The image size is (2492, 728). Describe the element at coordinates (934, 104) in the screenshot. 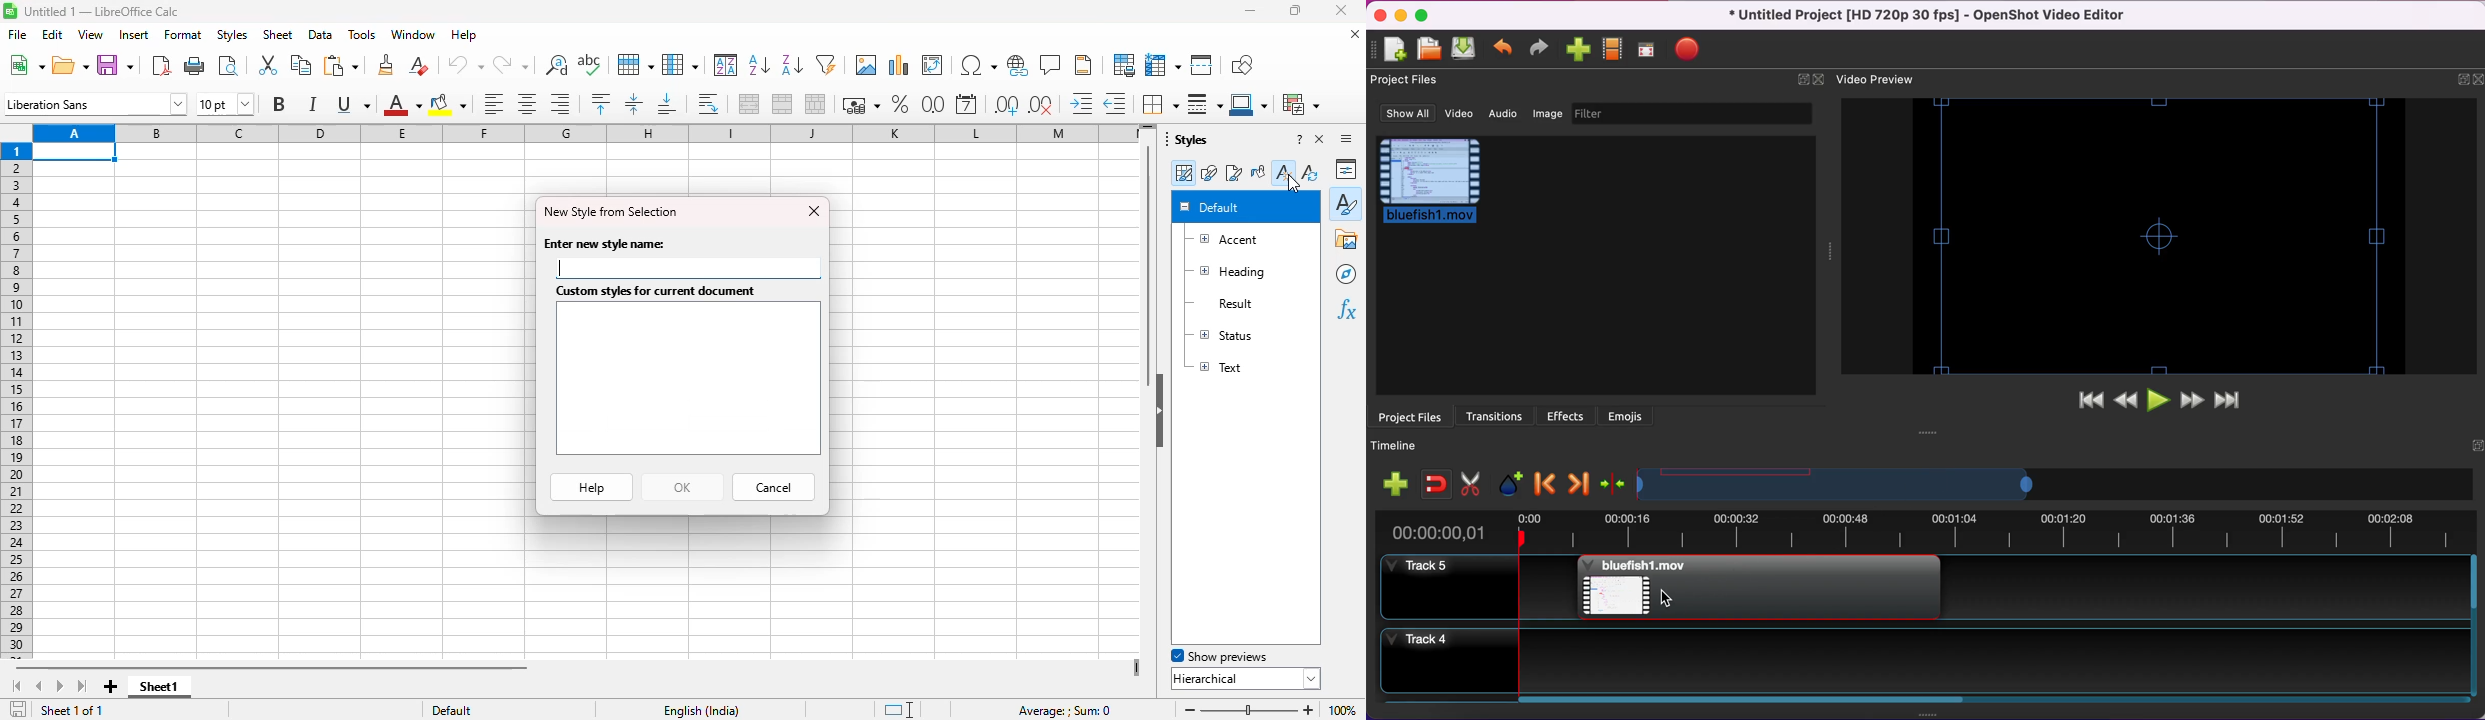

I see `format as number` at that location.